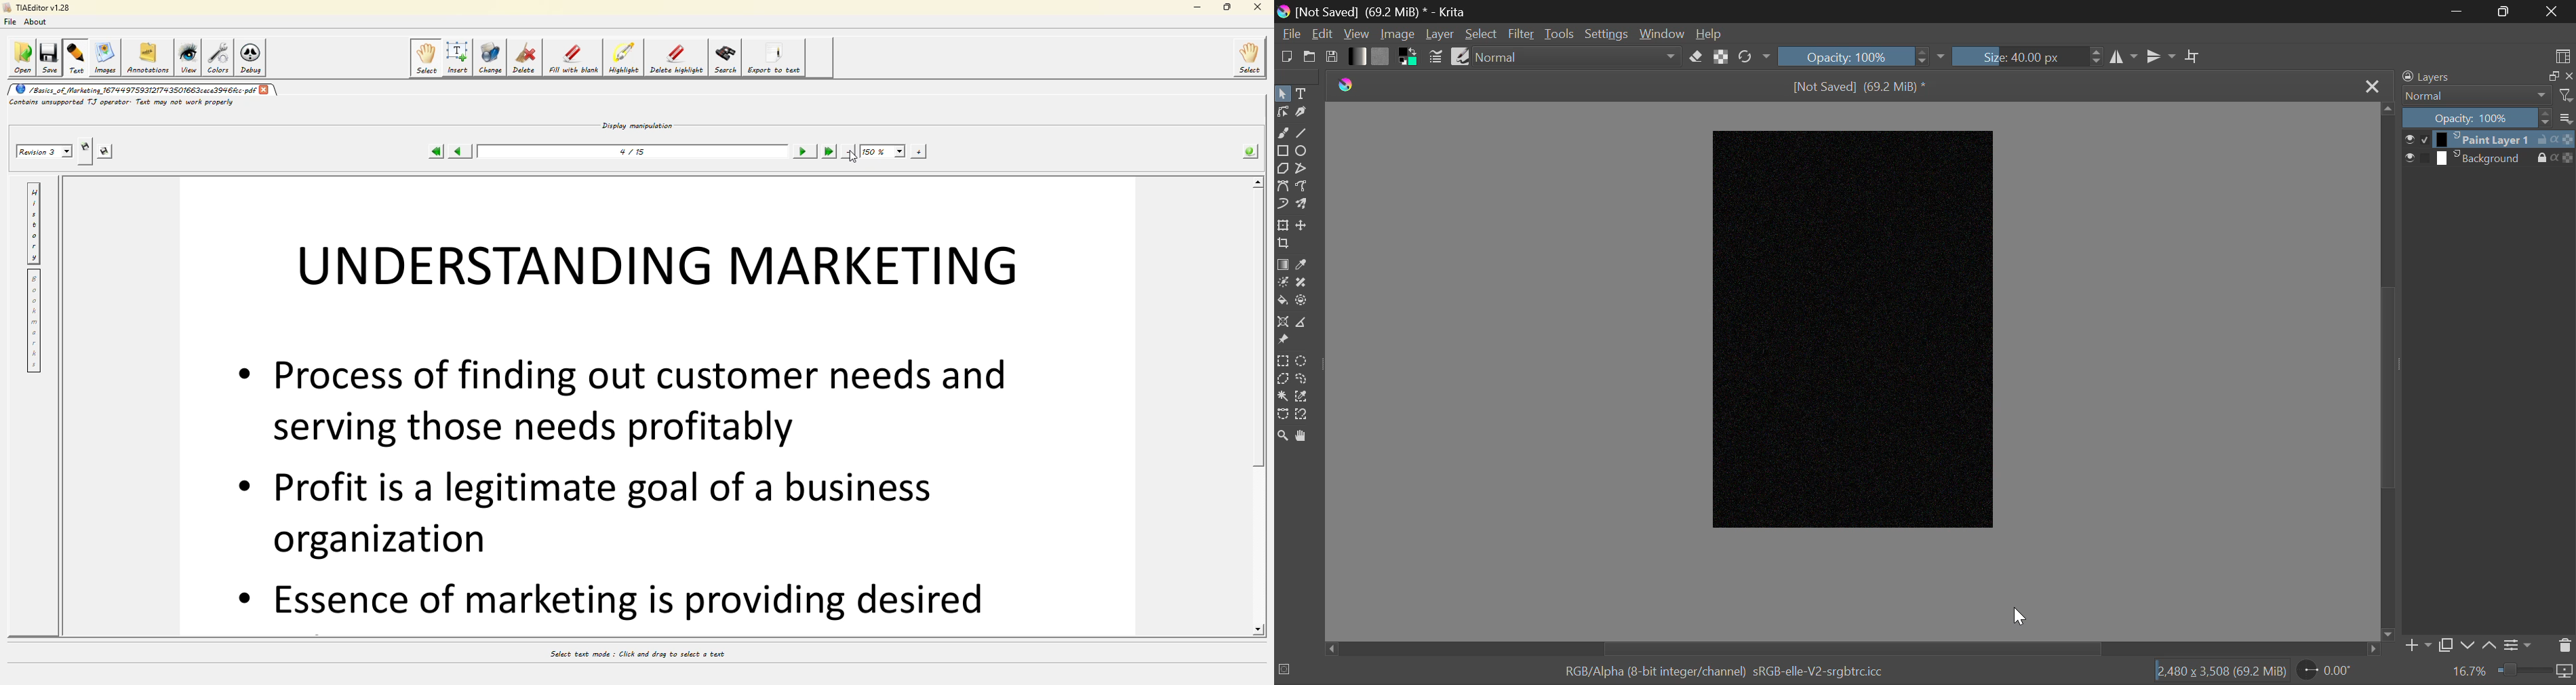 The image size is (2576, 700). What do you see at coordinates (1863, 85) in the screenshot?
I see `[not saved] (69.2 mib)*` at bounding box center [1863, 85].